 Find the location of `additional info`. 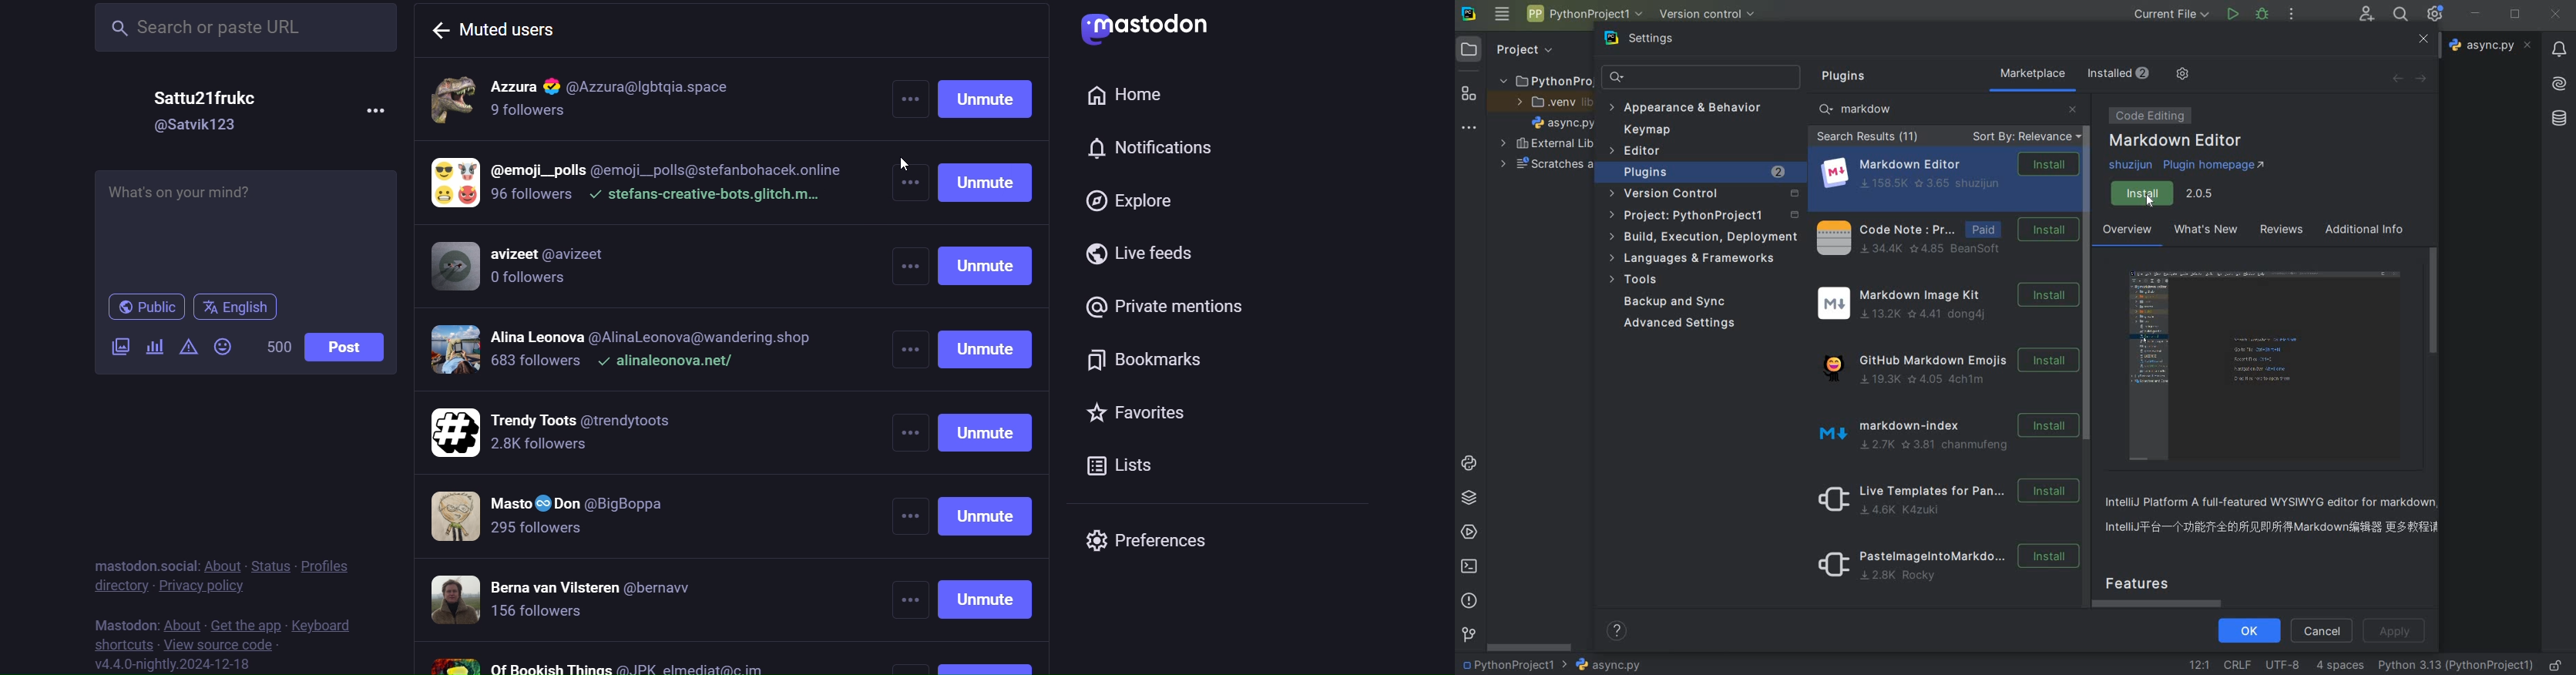

additional info is located at coordinates (2366, 231).